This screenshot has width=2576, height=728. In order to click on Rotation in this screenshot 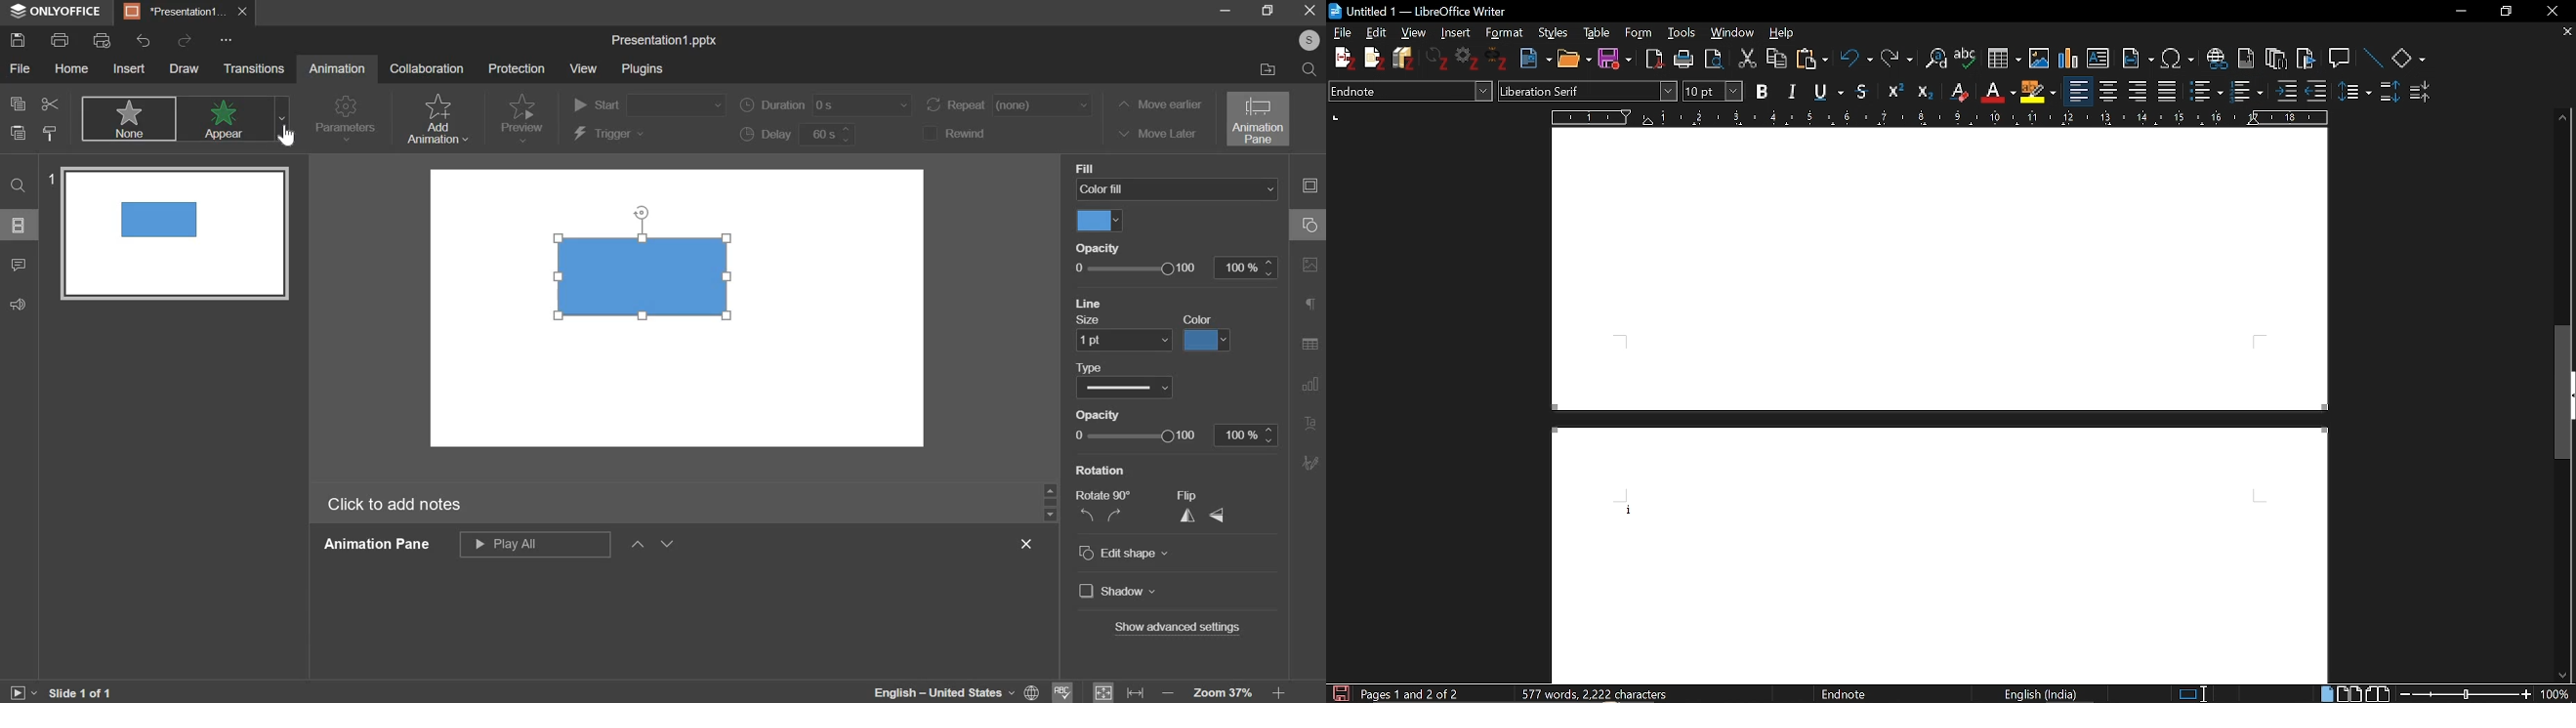, I will do `click(1099, 470)`.